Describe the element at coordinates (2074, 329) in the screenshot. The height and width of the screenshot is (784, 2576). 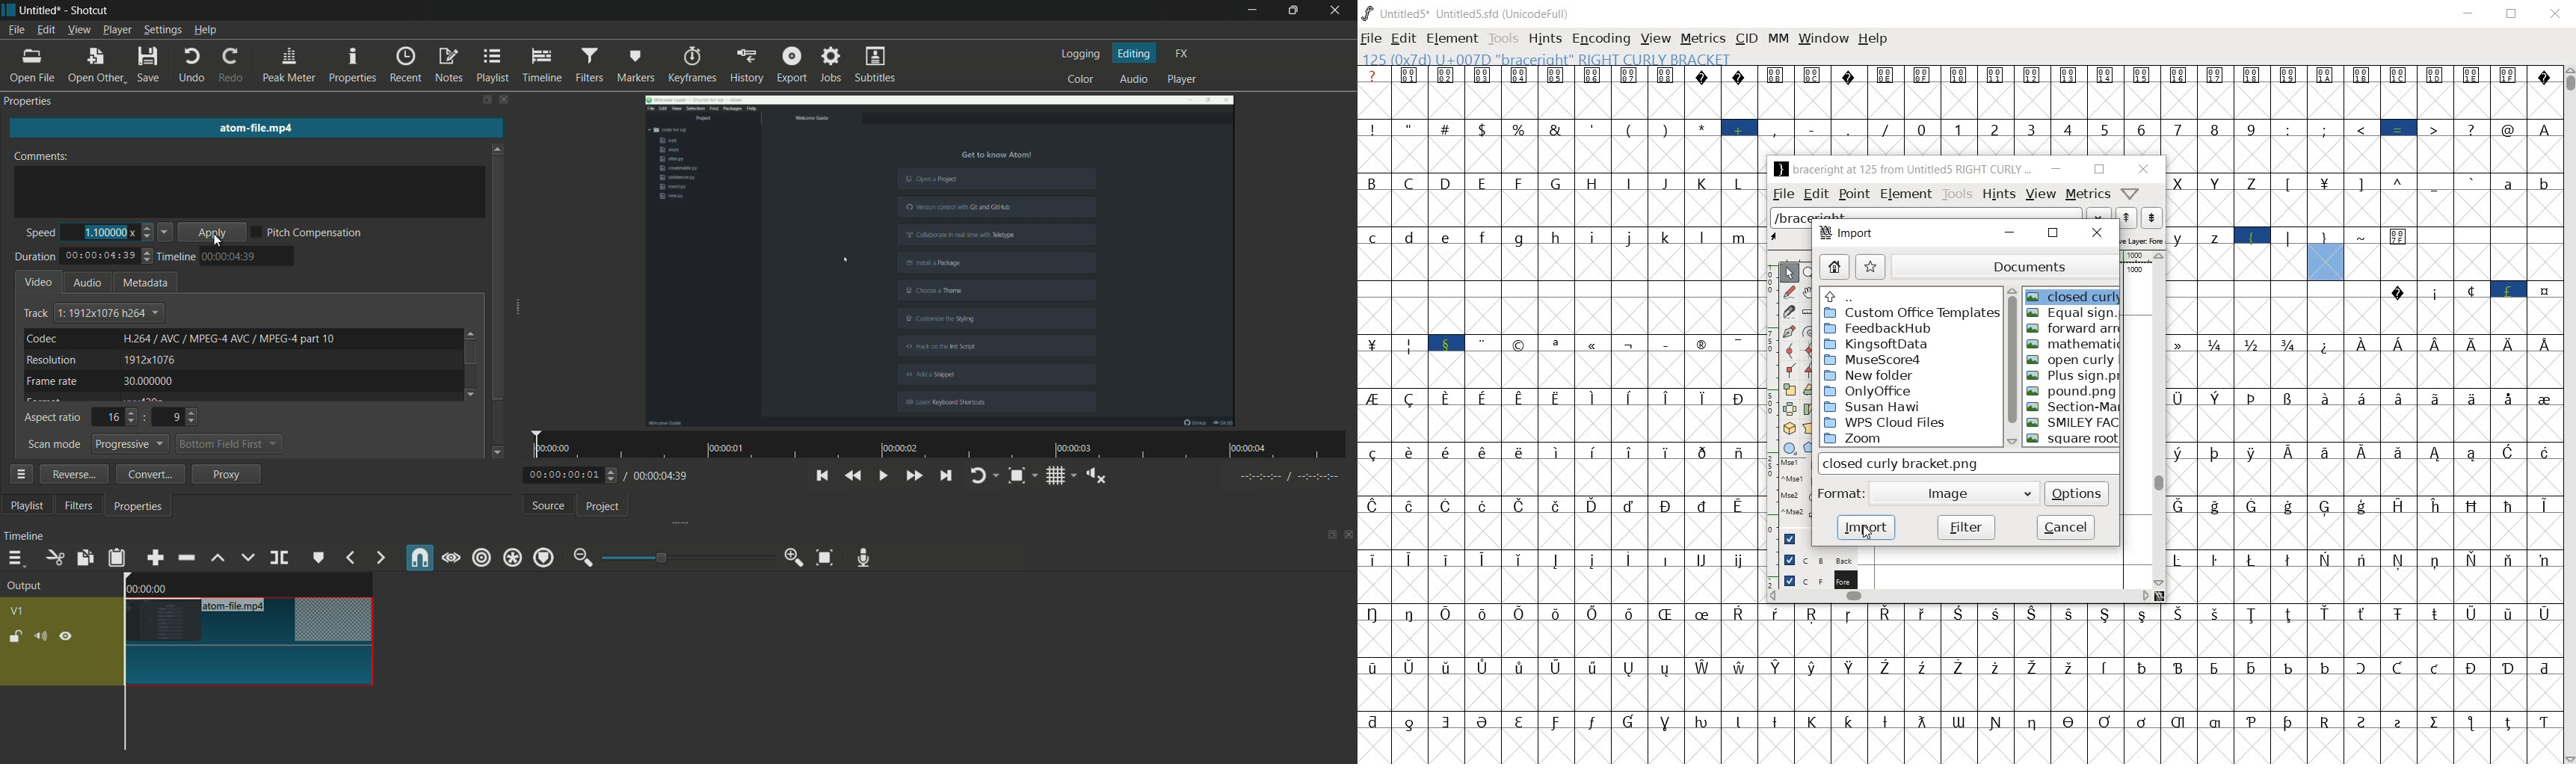
I see `forward arn` at that location.